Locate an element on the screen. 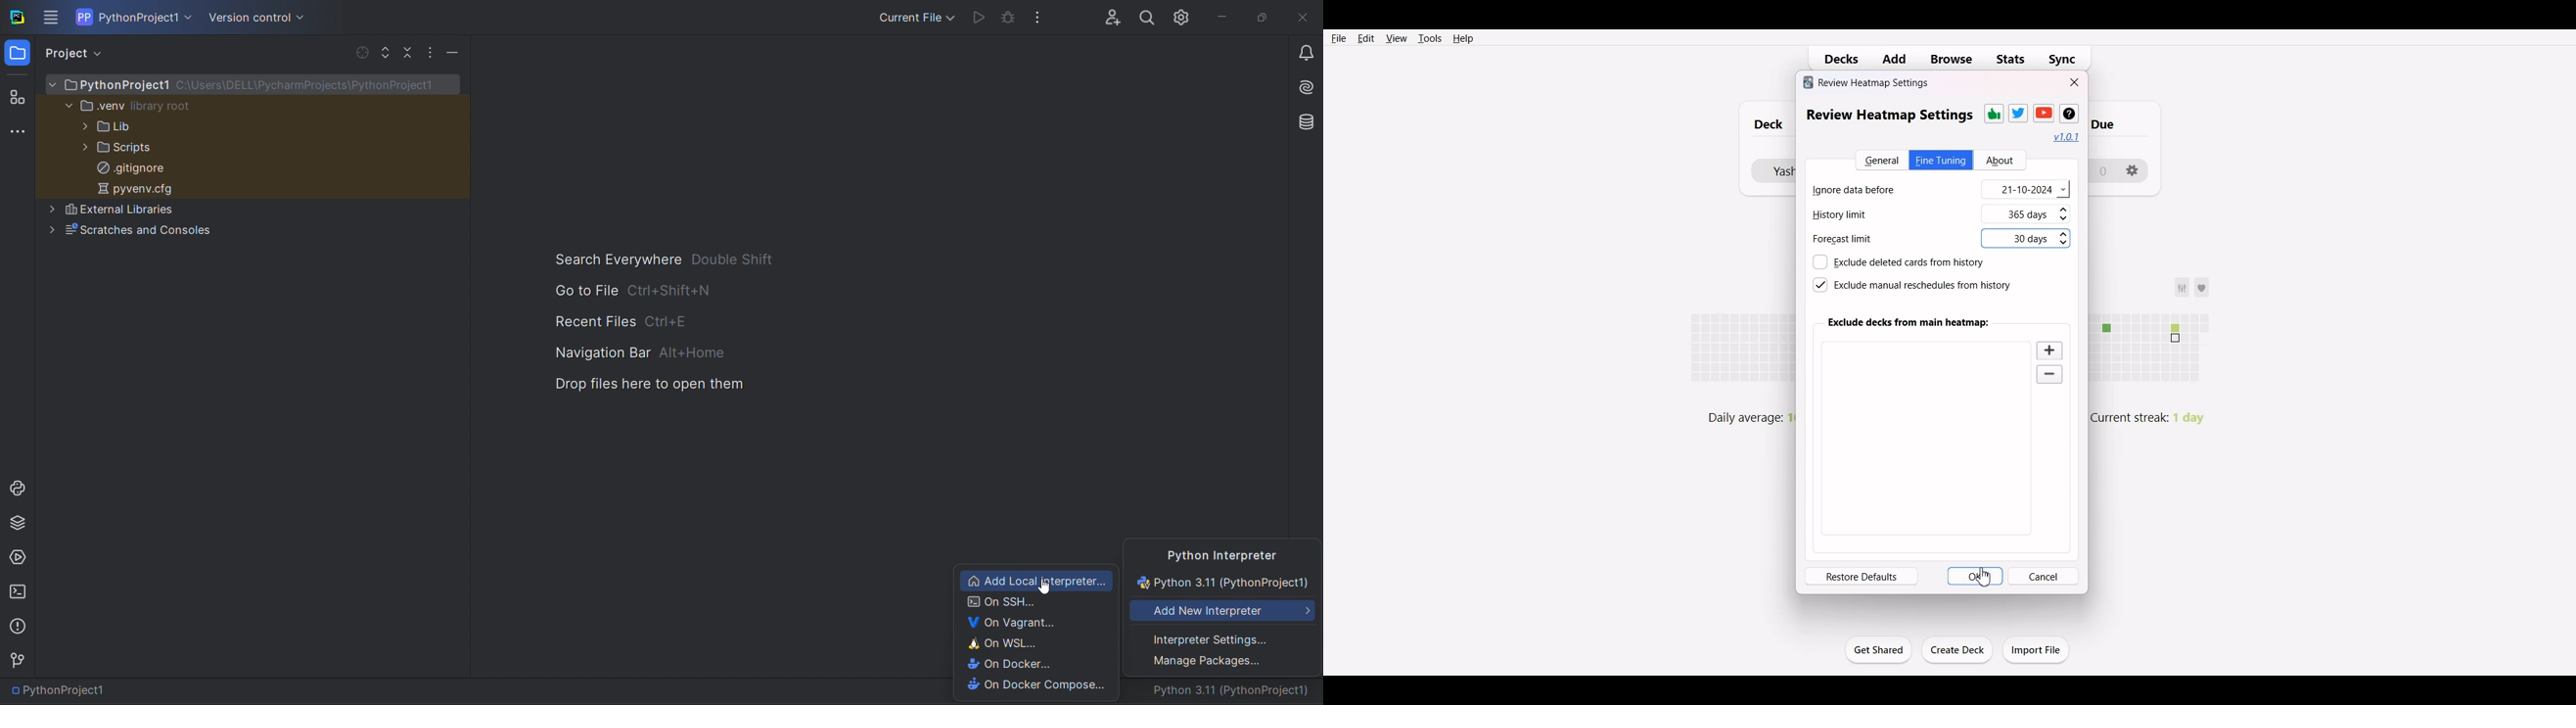 The width and height of the screenshot is (2576, 728). Create Deck is located at coordinates (1958, 650).